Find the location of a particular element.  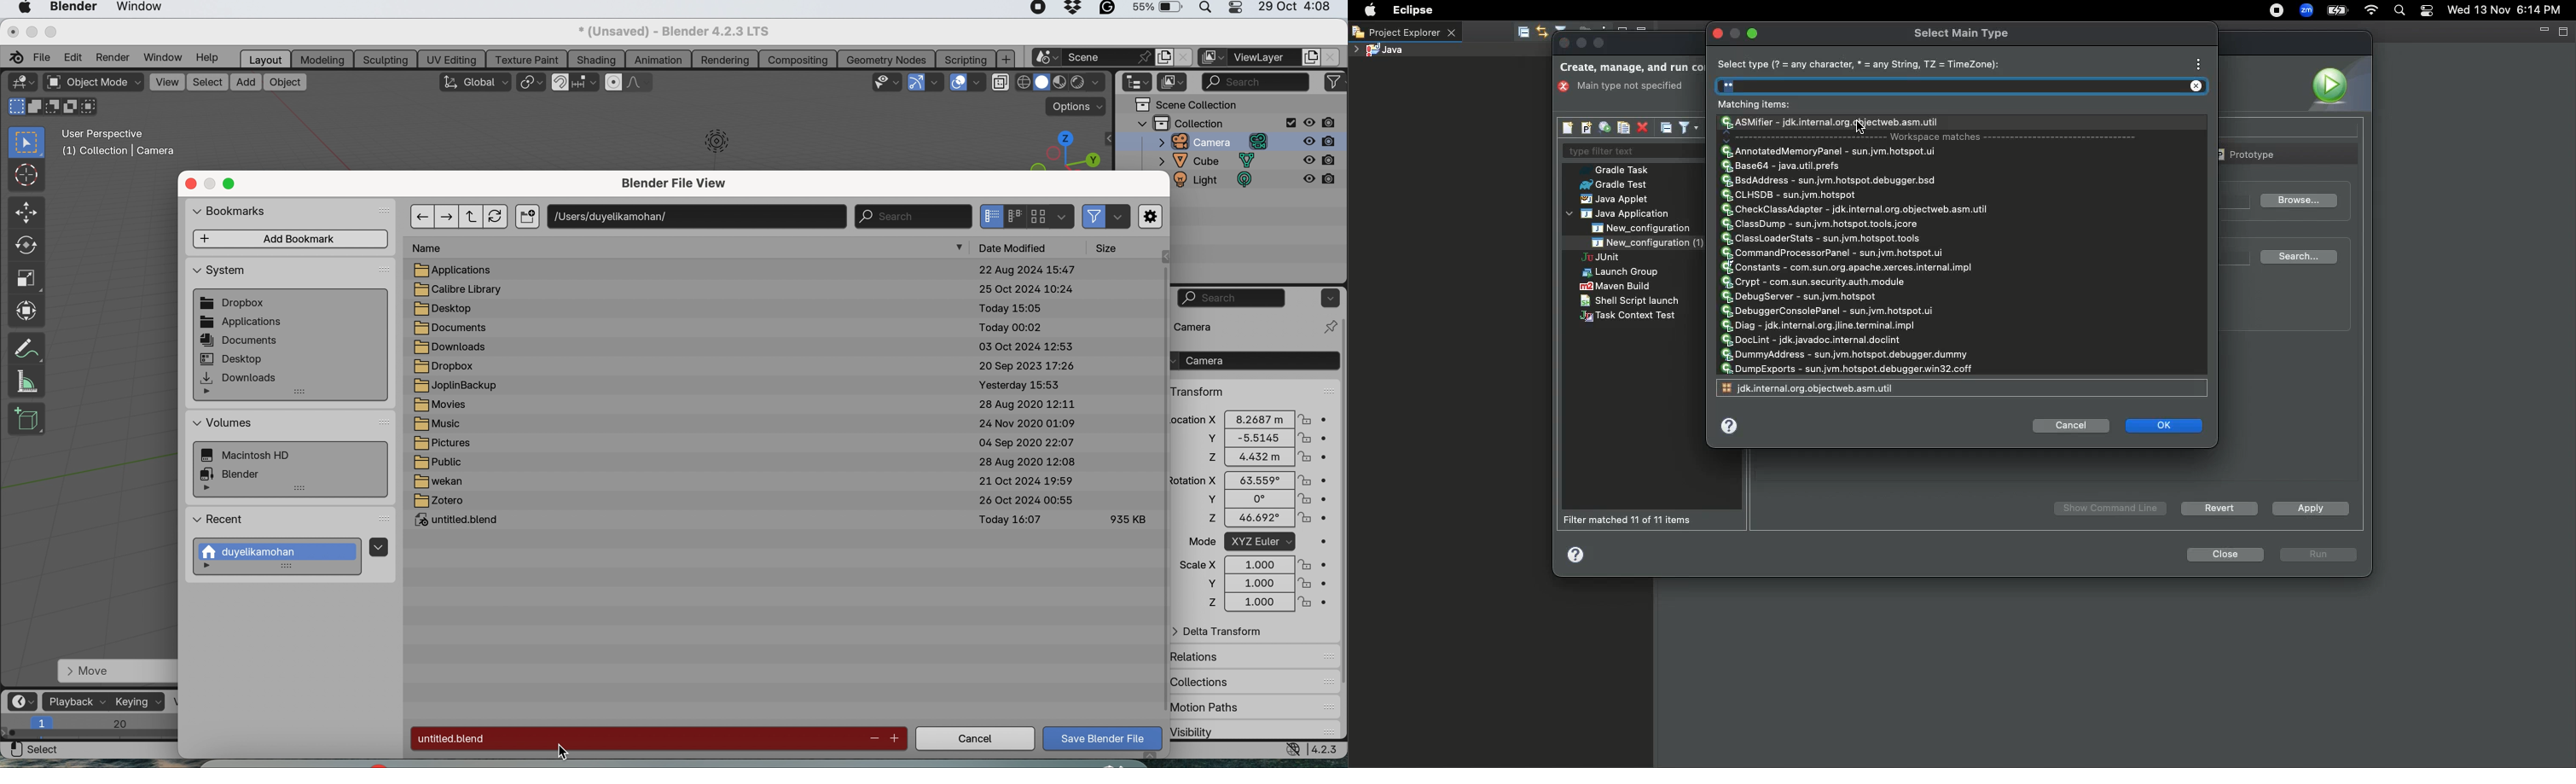

system user is located at coordinates (280, 552).